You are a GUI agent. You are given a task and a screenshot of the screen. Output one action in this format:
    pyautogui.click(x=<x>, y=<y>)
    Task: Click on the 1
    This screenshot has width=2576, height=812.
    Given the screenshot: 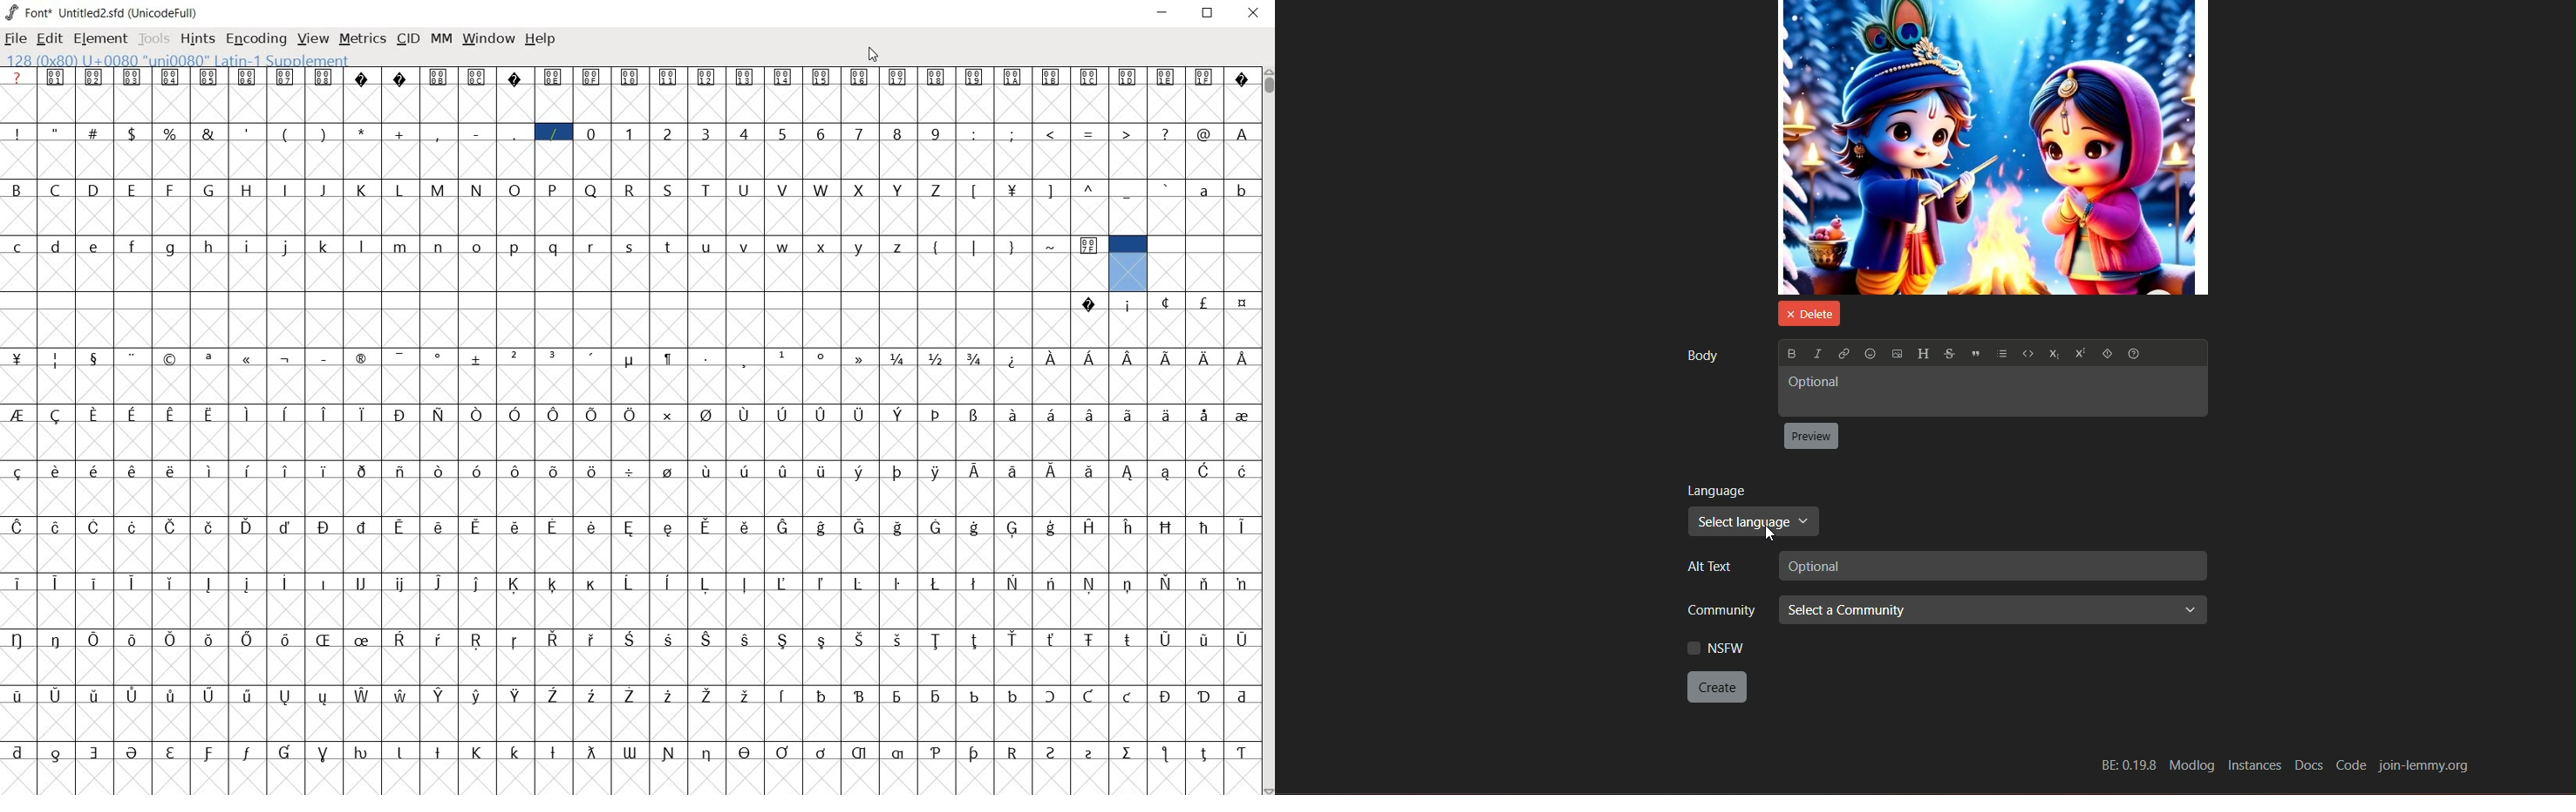 What is the action you would take?
    pyautogui.click(x=630, y=132)
    